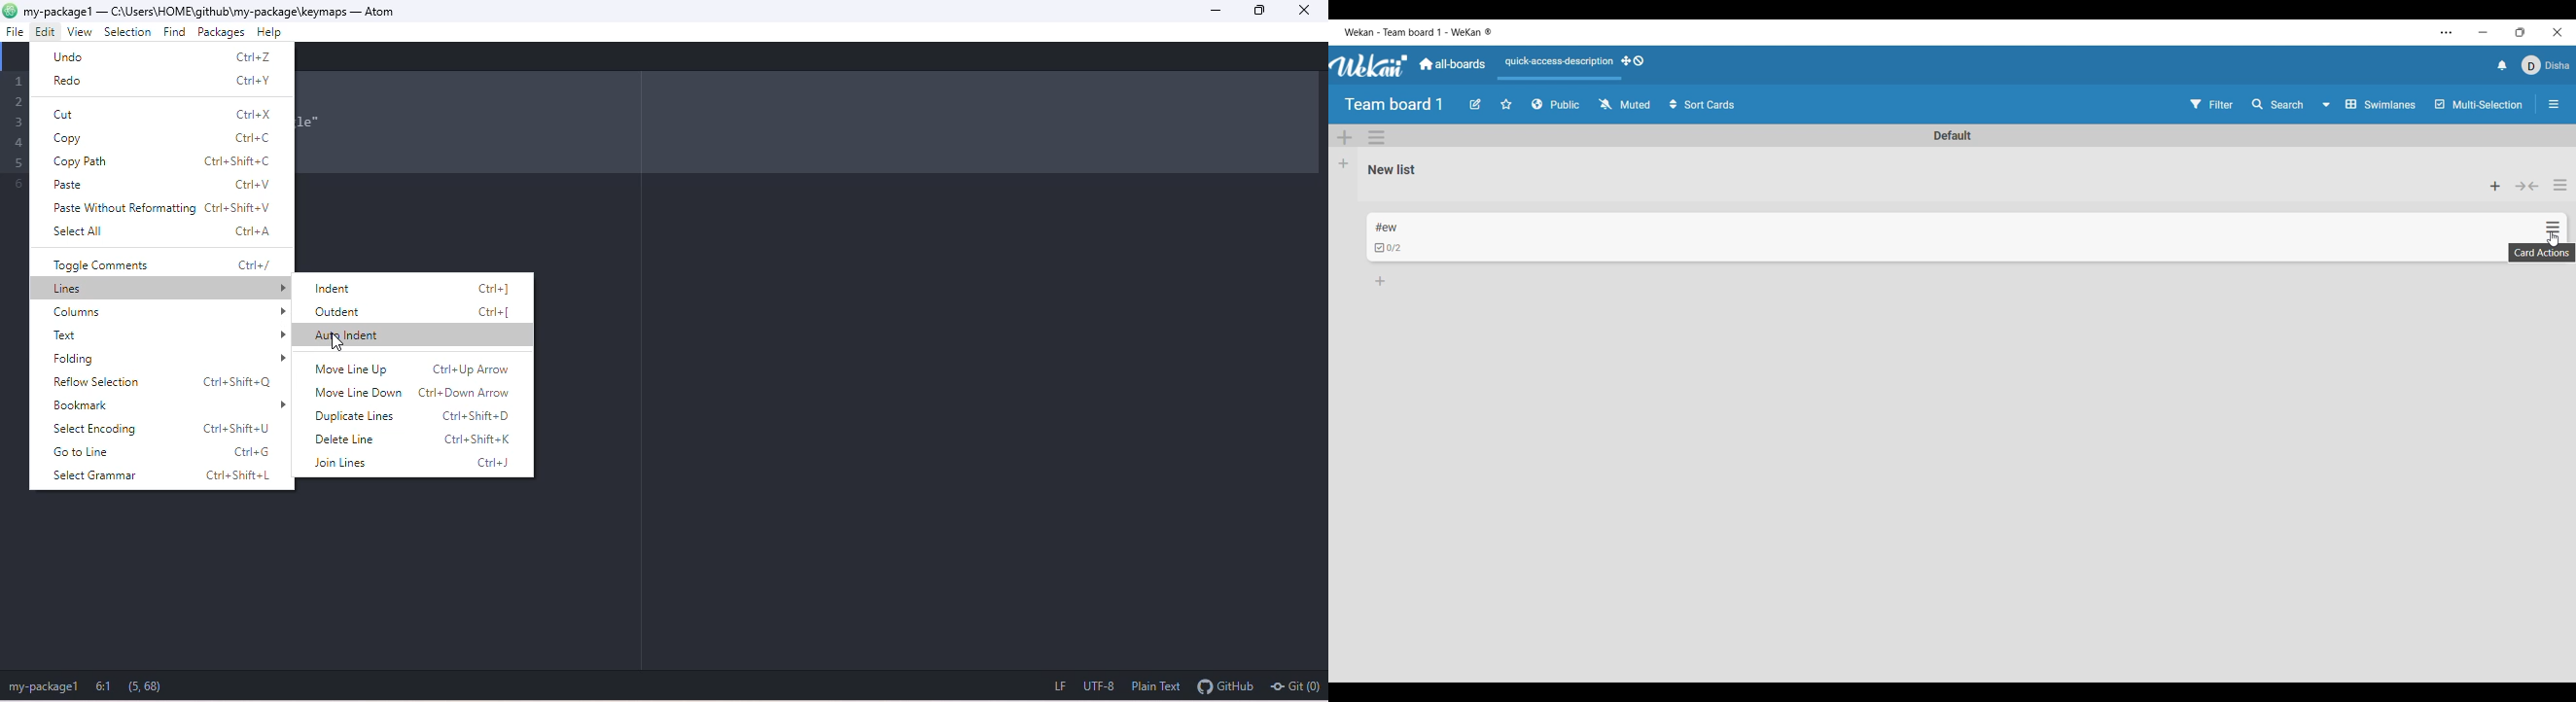  Describe the element at coordinates (2527, 187) in the screenshot. I see `Collapse` at that location.